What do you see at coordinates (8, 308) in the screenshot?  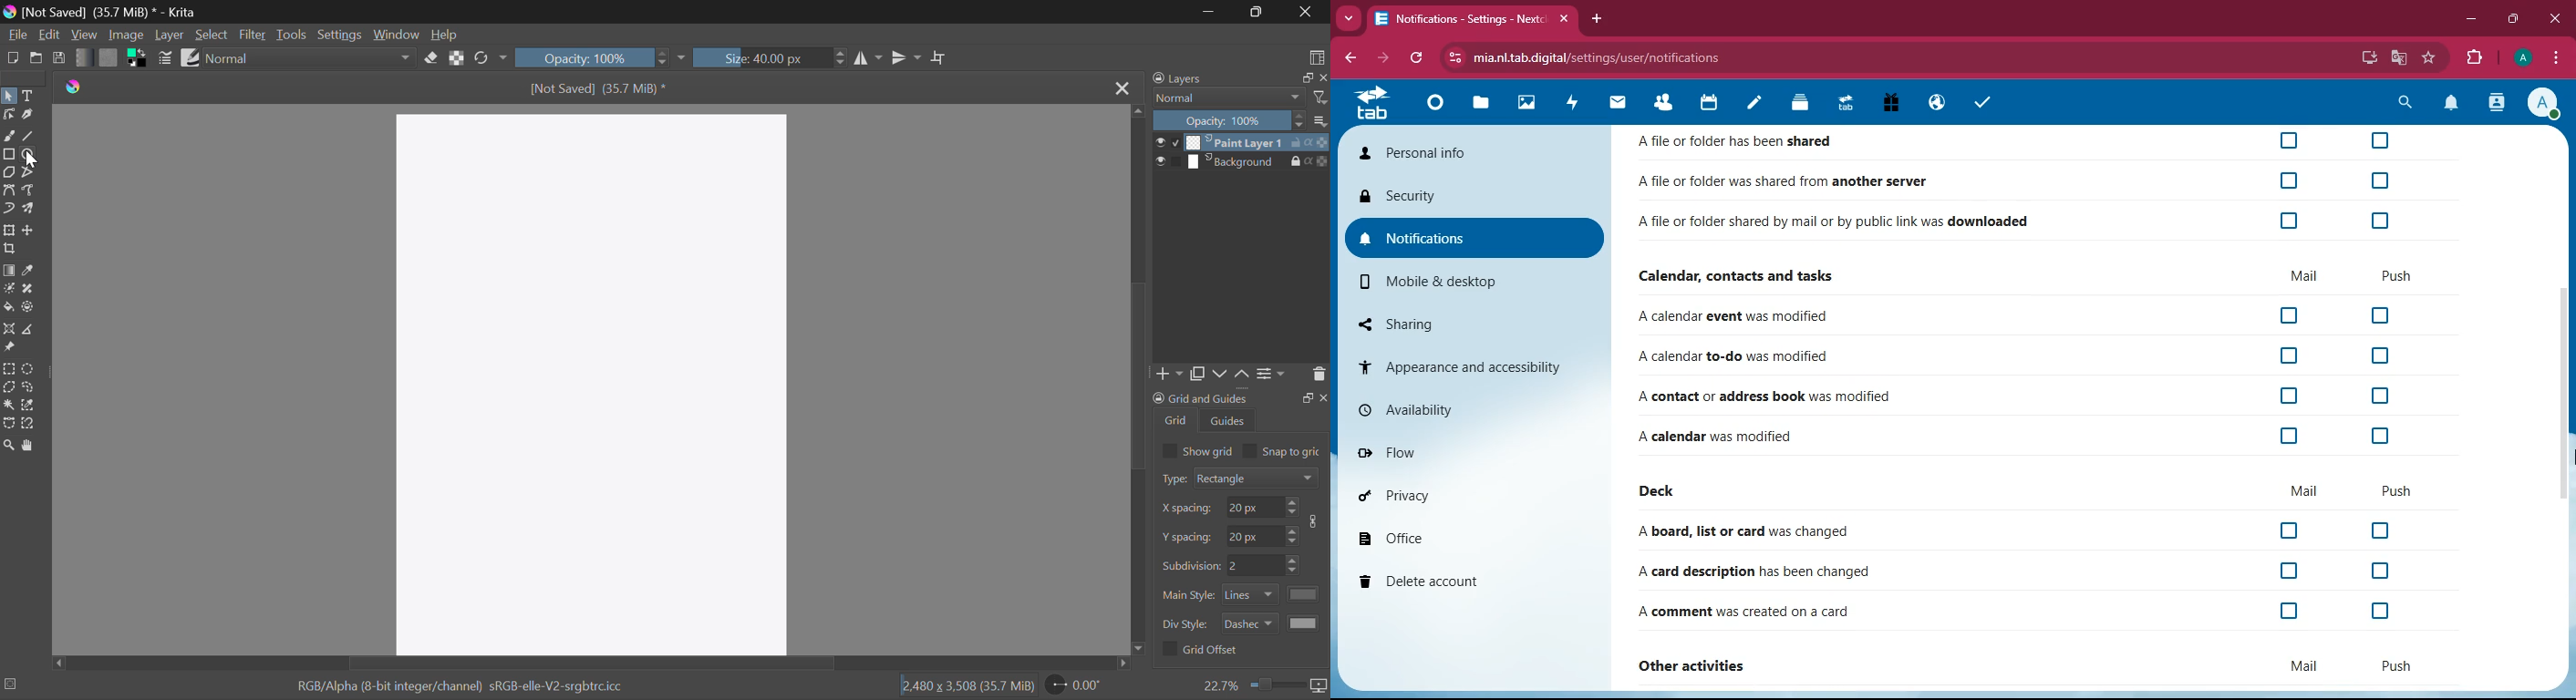 I see `Fill` at bounding box center [8, 308].